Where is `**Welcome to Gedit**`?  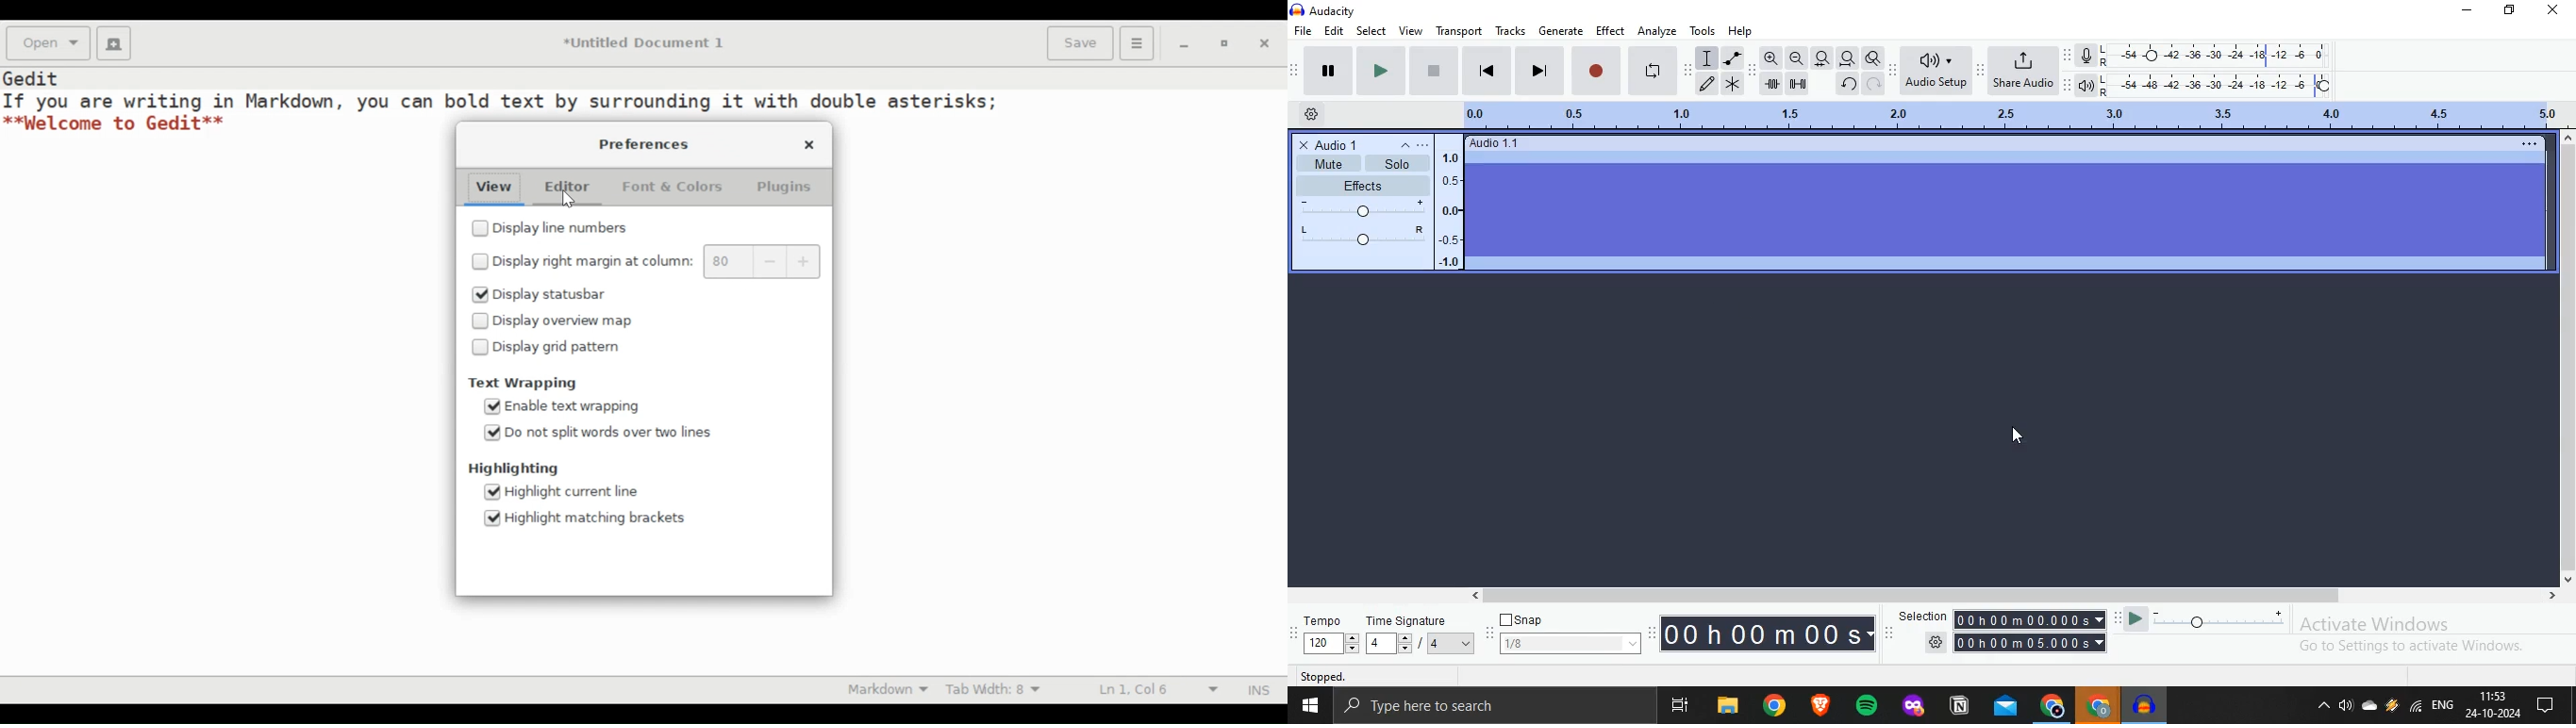 **Welcome to Gedit** is located at coordinates (115, 123).